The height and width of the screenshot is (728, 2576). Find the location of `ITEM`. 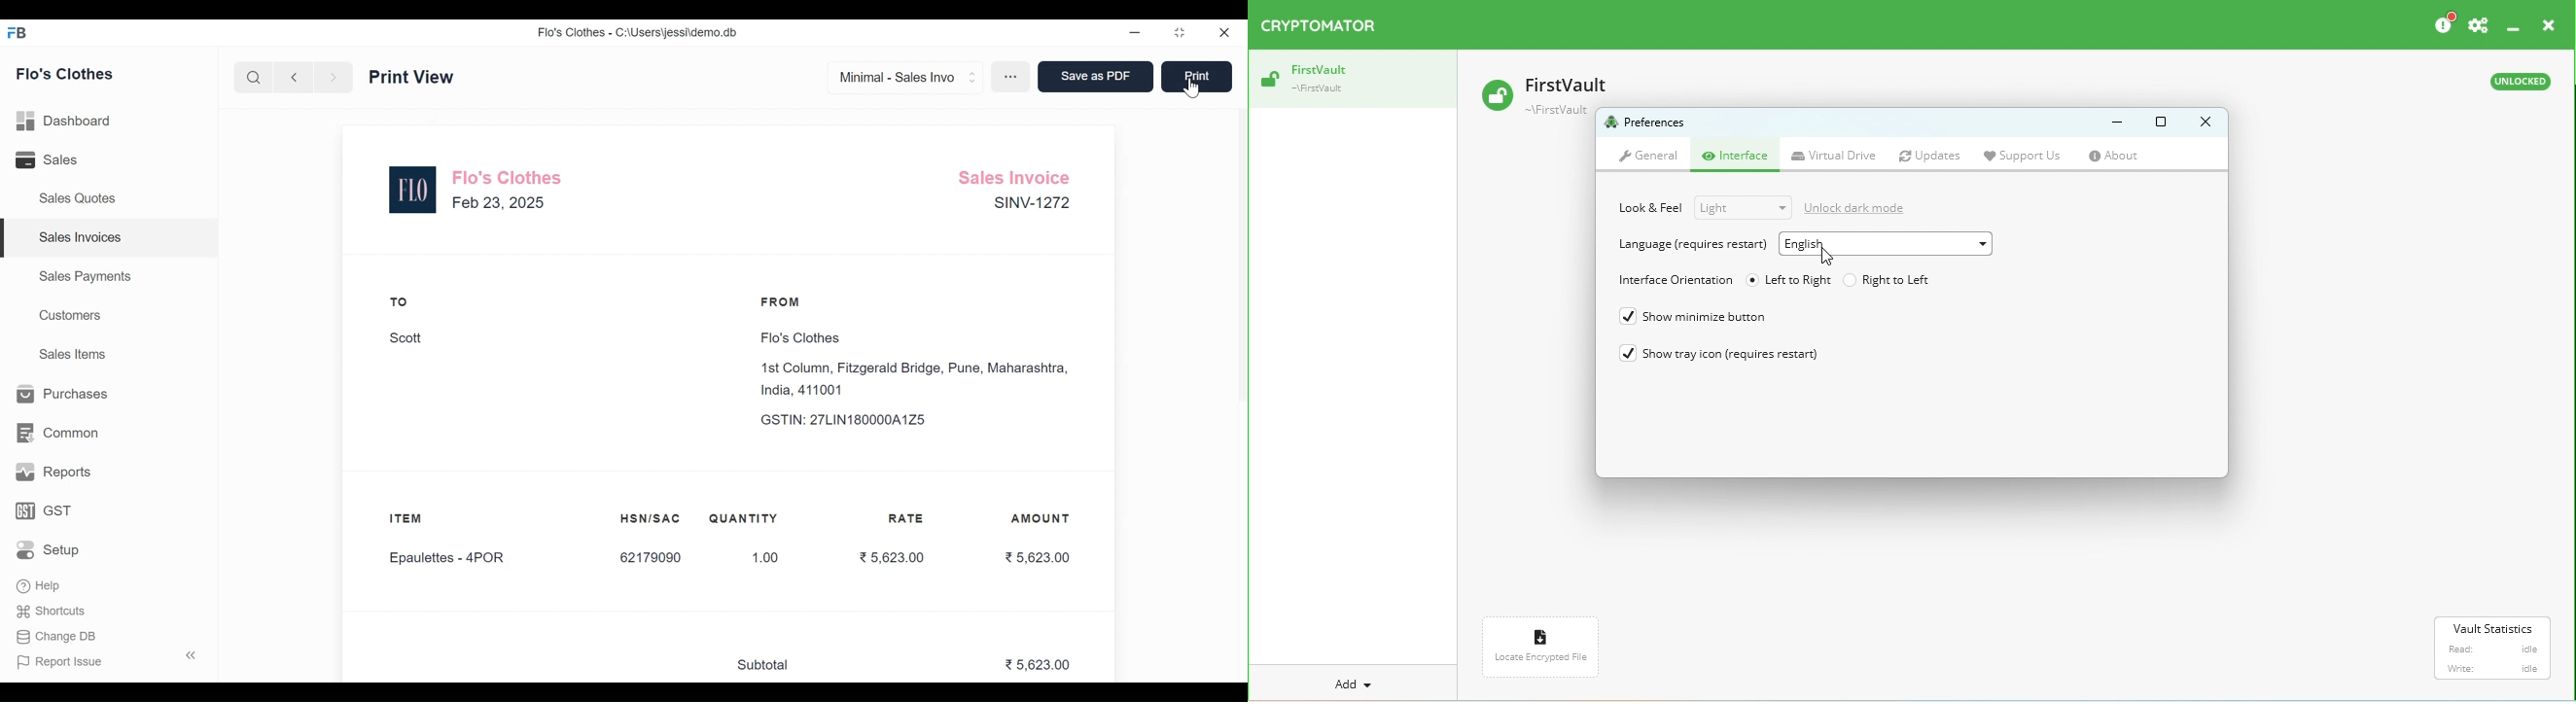

ITEM is located at coordinates (419, 520).